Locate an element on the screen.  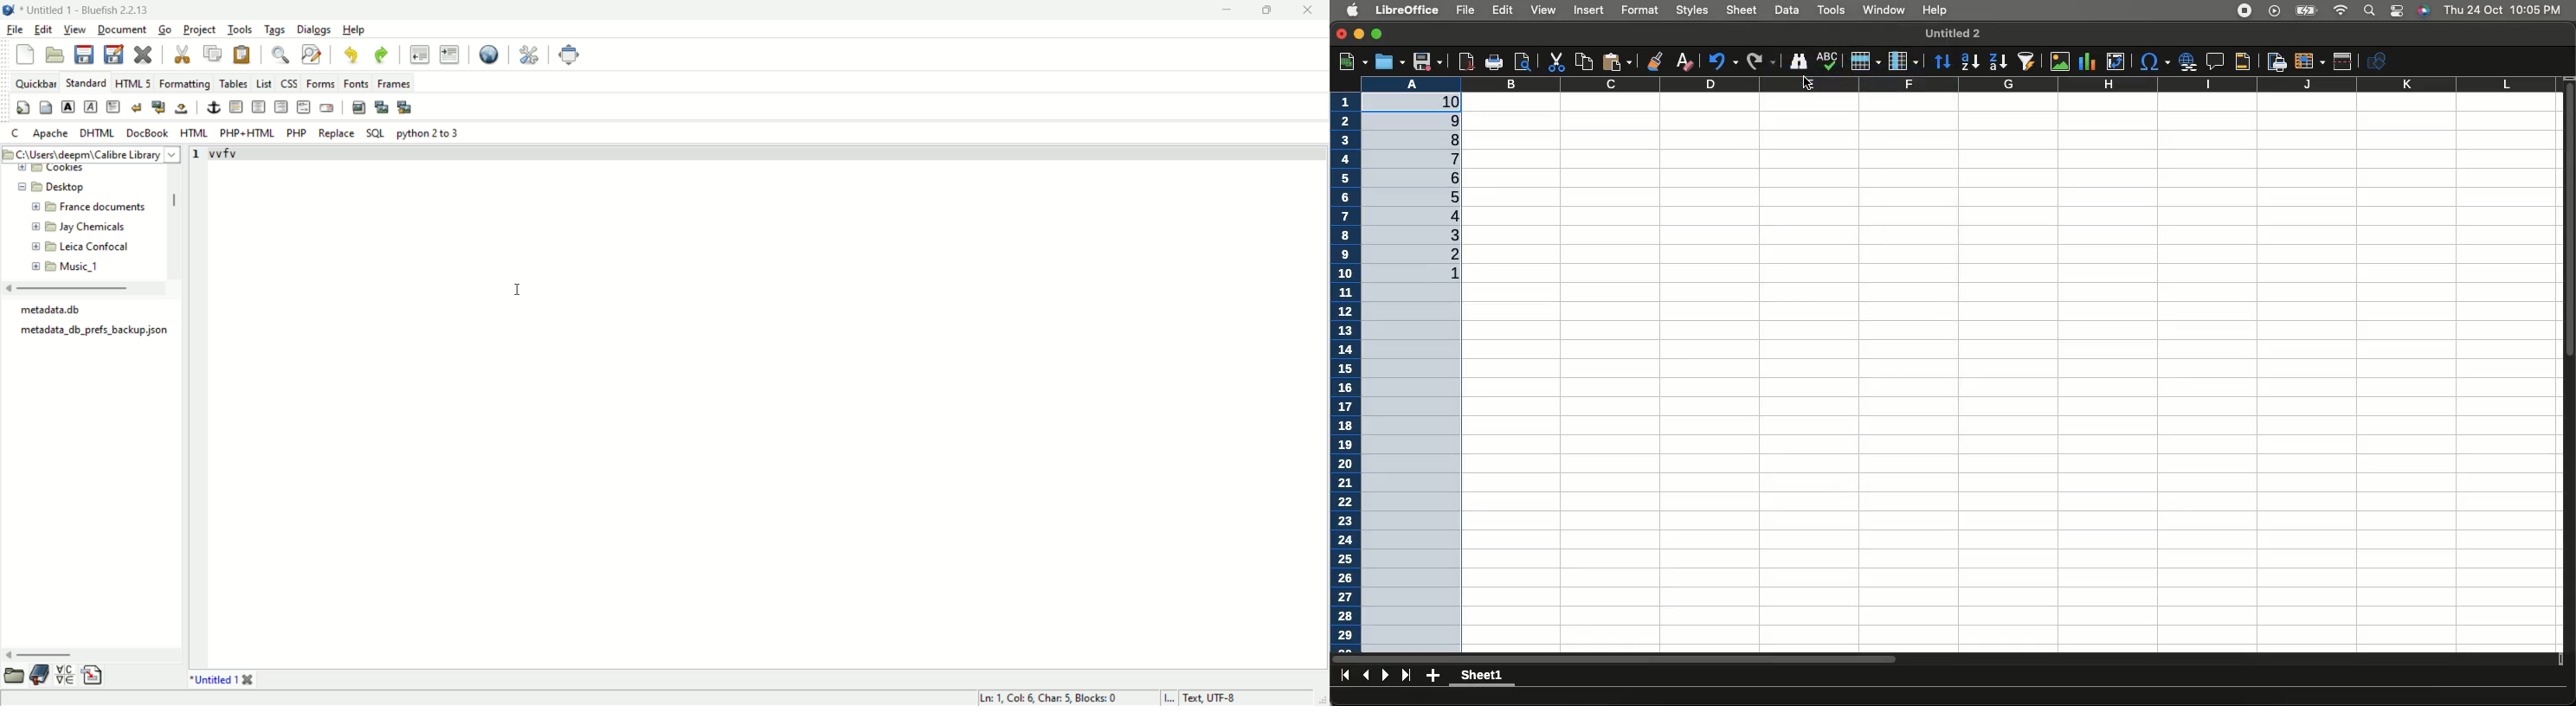
forms is located at coordinates (323, 82).